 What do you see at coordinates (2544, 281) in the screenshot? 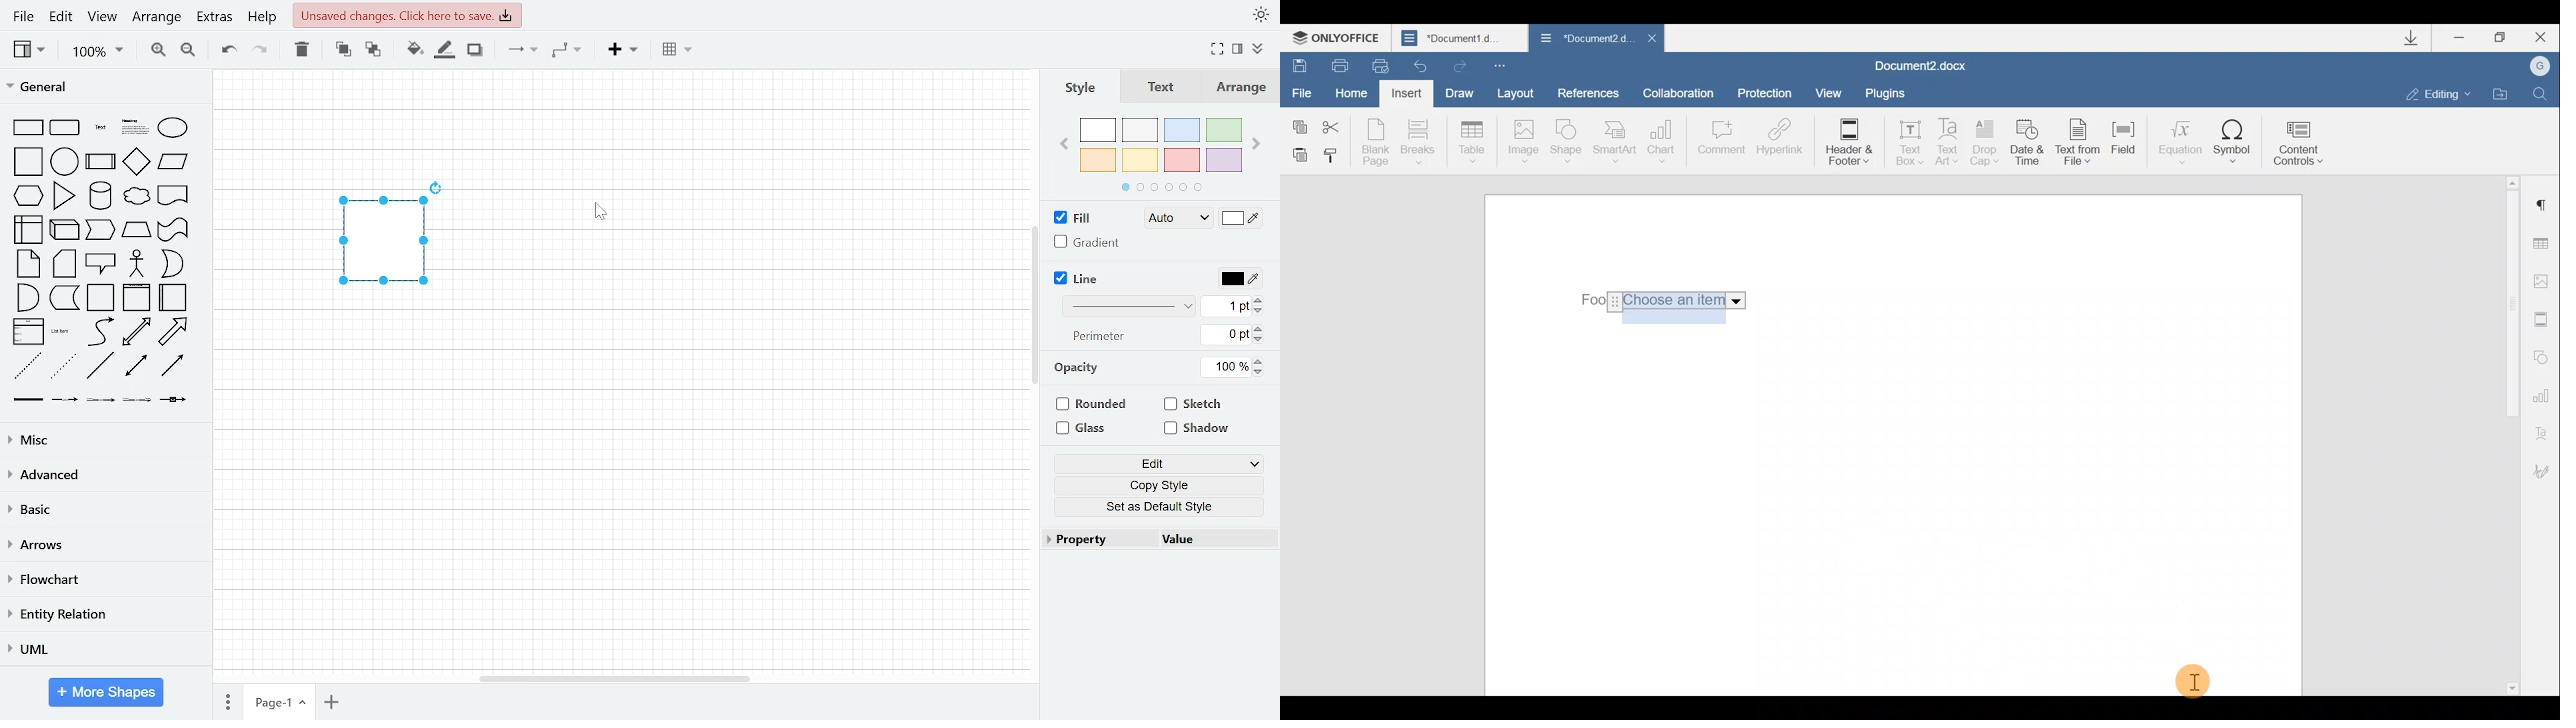
I see `Image settings` at bounding box center [2544, 281].